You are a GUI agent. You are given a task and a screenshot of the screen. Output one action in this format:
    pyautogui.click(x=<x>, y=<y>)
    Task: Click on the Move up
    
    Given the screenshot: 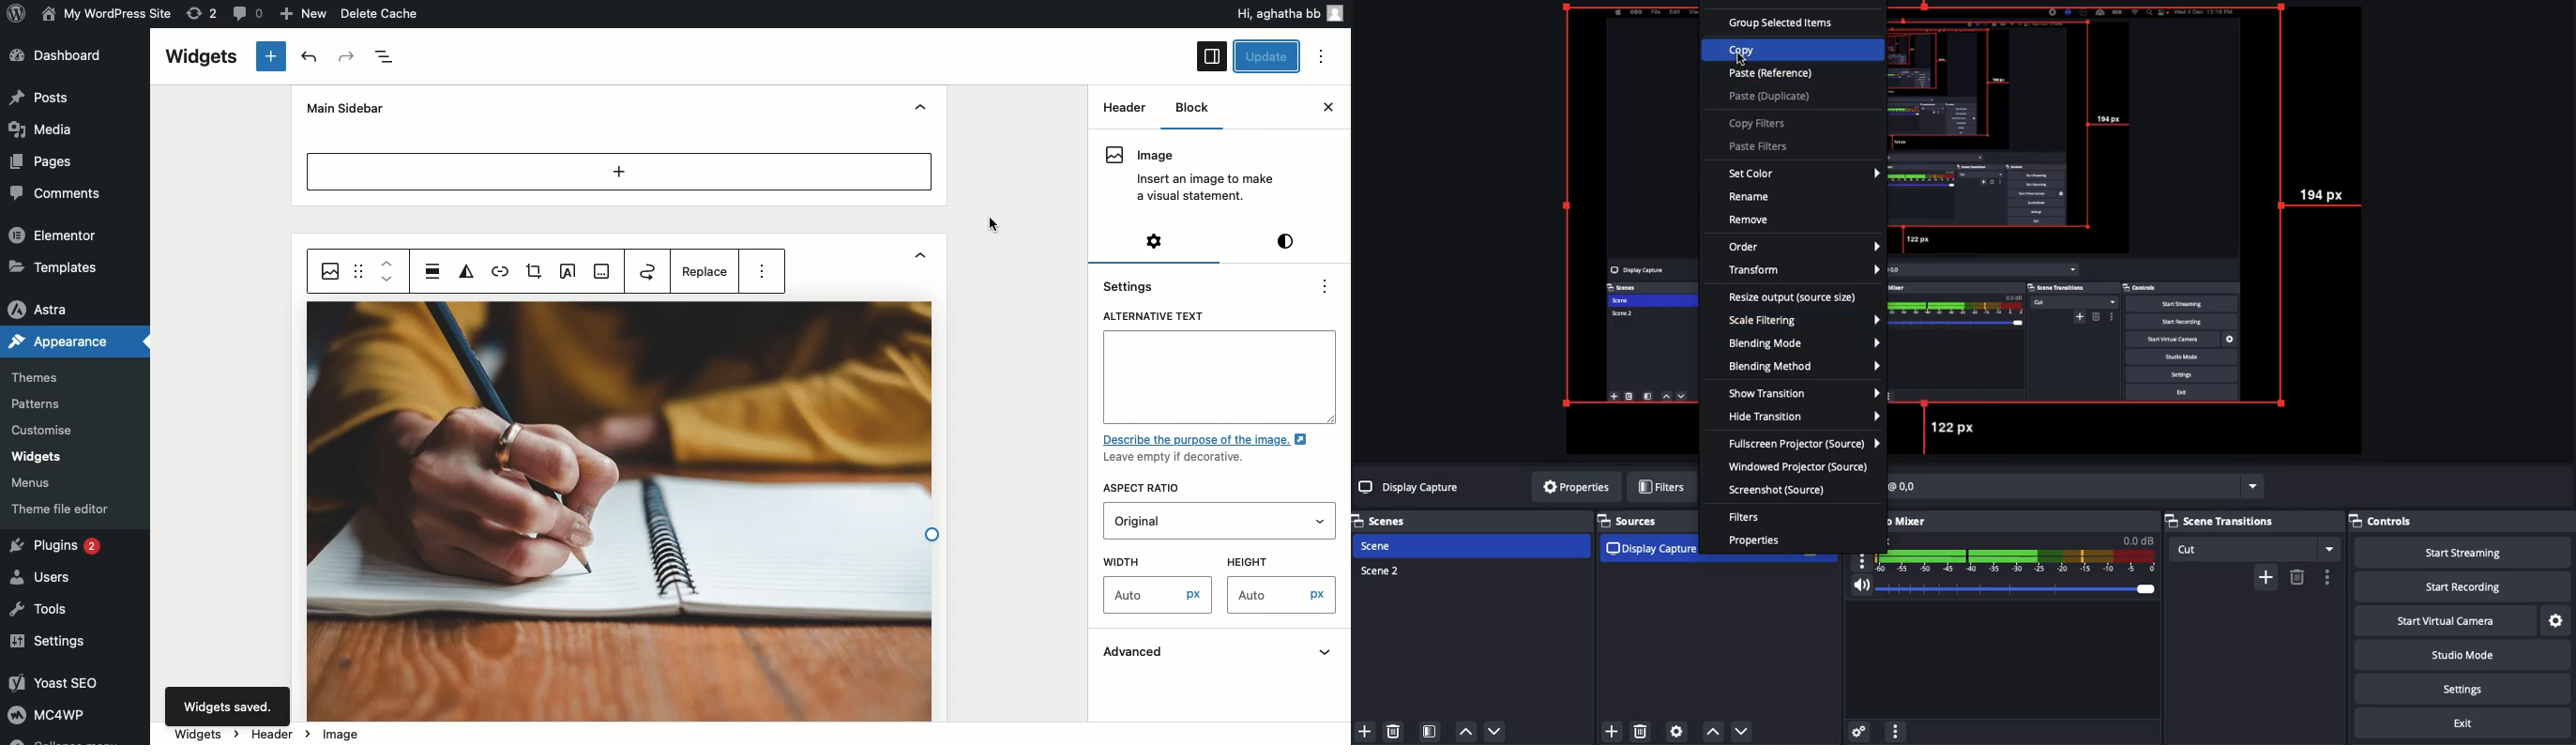 What is the action you would take?
    pyautogui.click(x=1468, y=732)
    